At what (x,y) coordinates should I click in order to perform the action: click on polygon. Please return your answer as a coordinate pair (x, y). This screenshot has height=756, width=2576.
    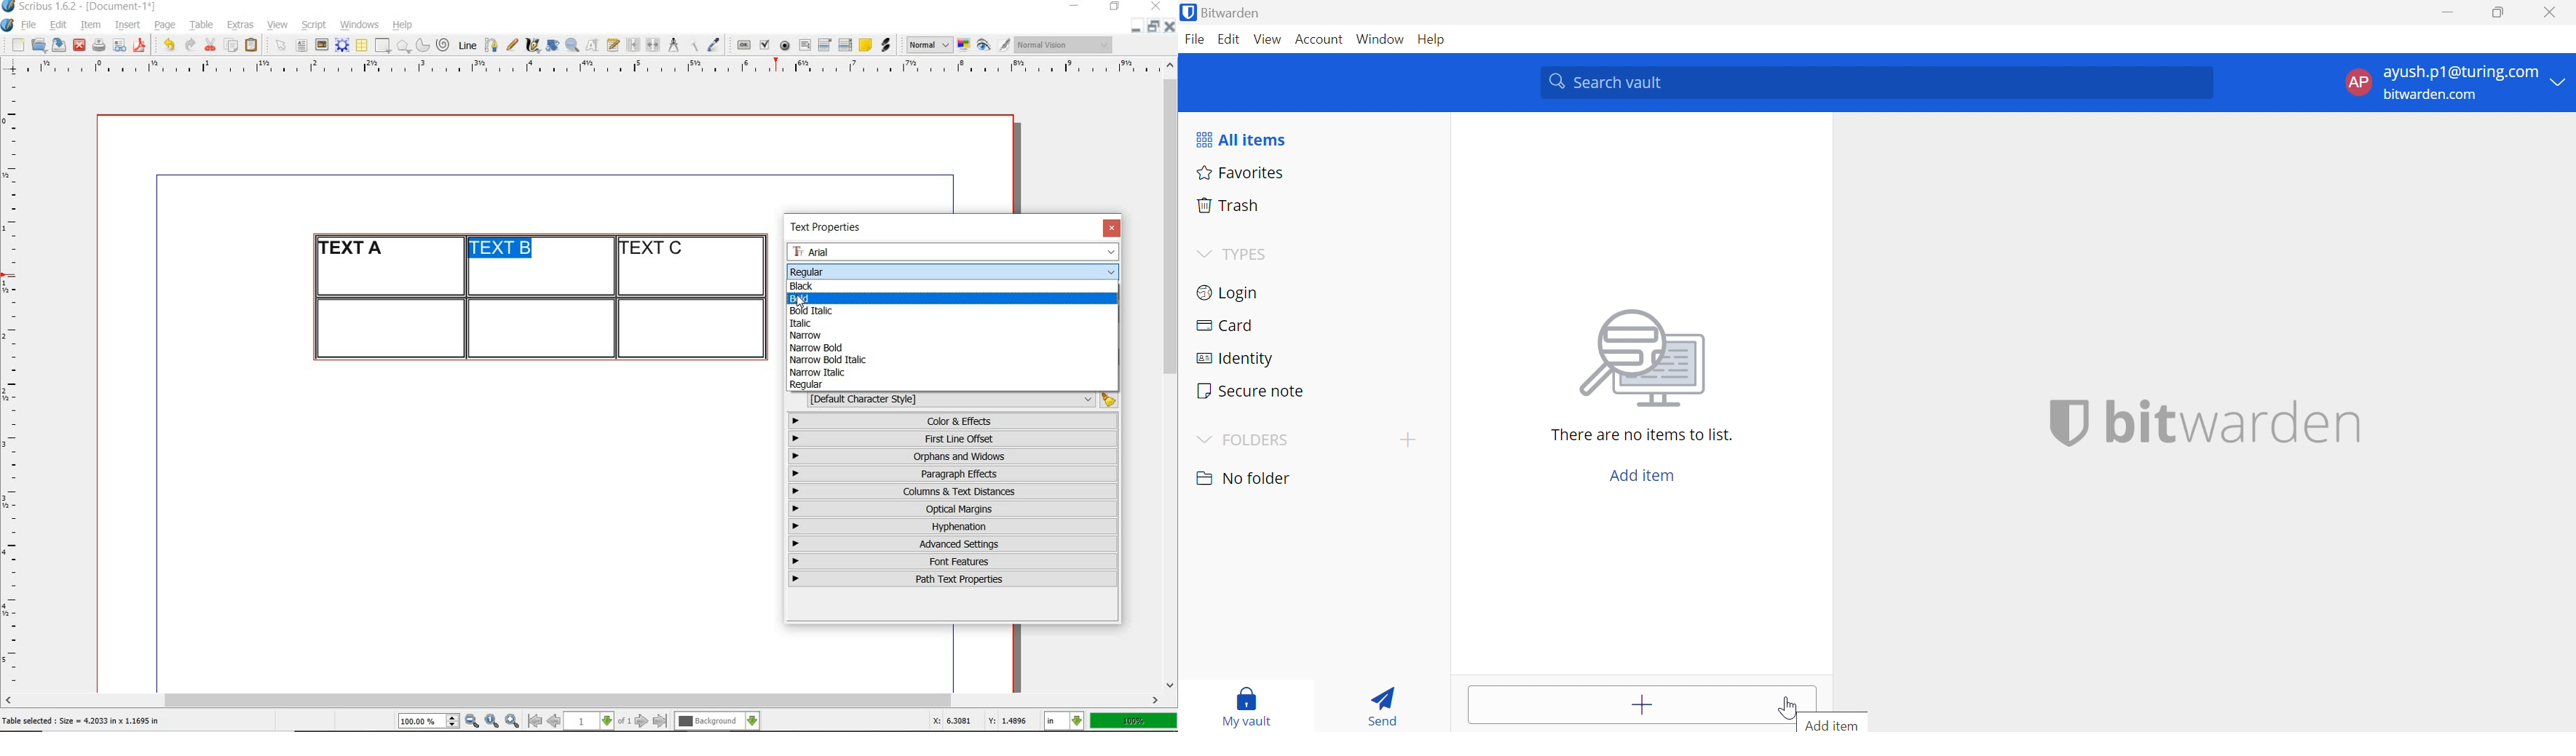
    Looking at the image, I should click on (403, 46).